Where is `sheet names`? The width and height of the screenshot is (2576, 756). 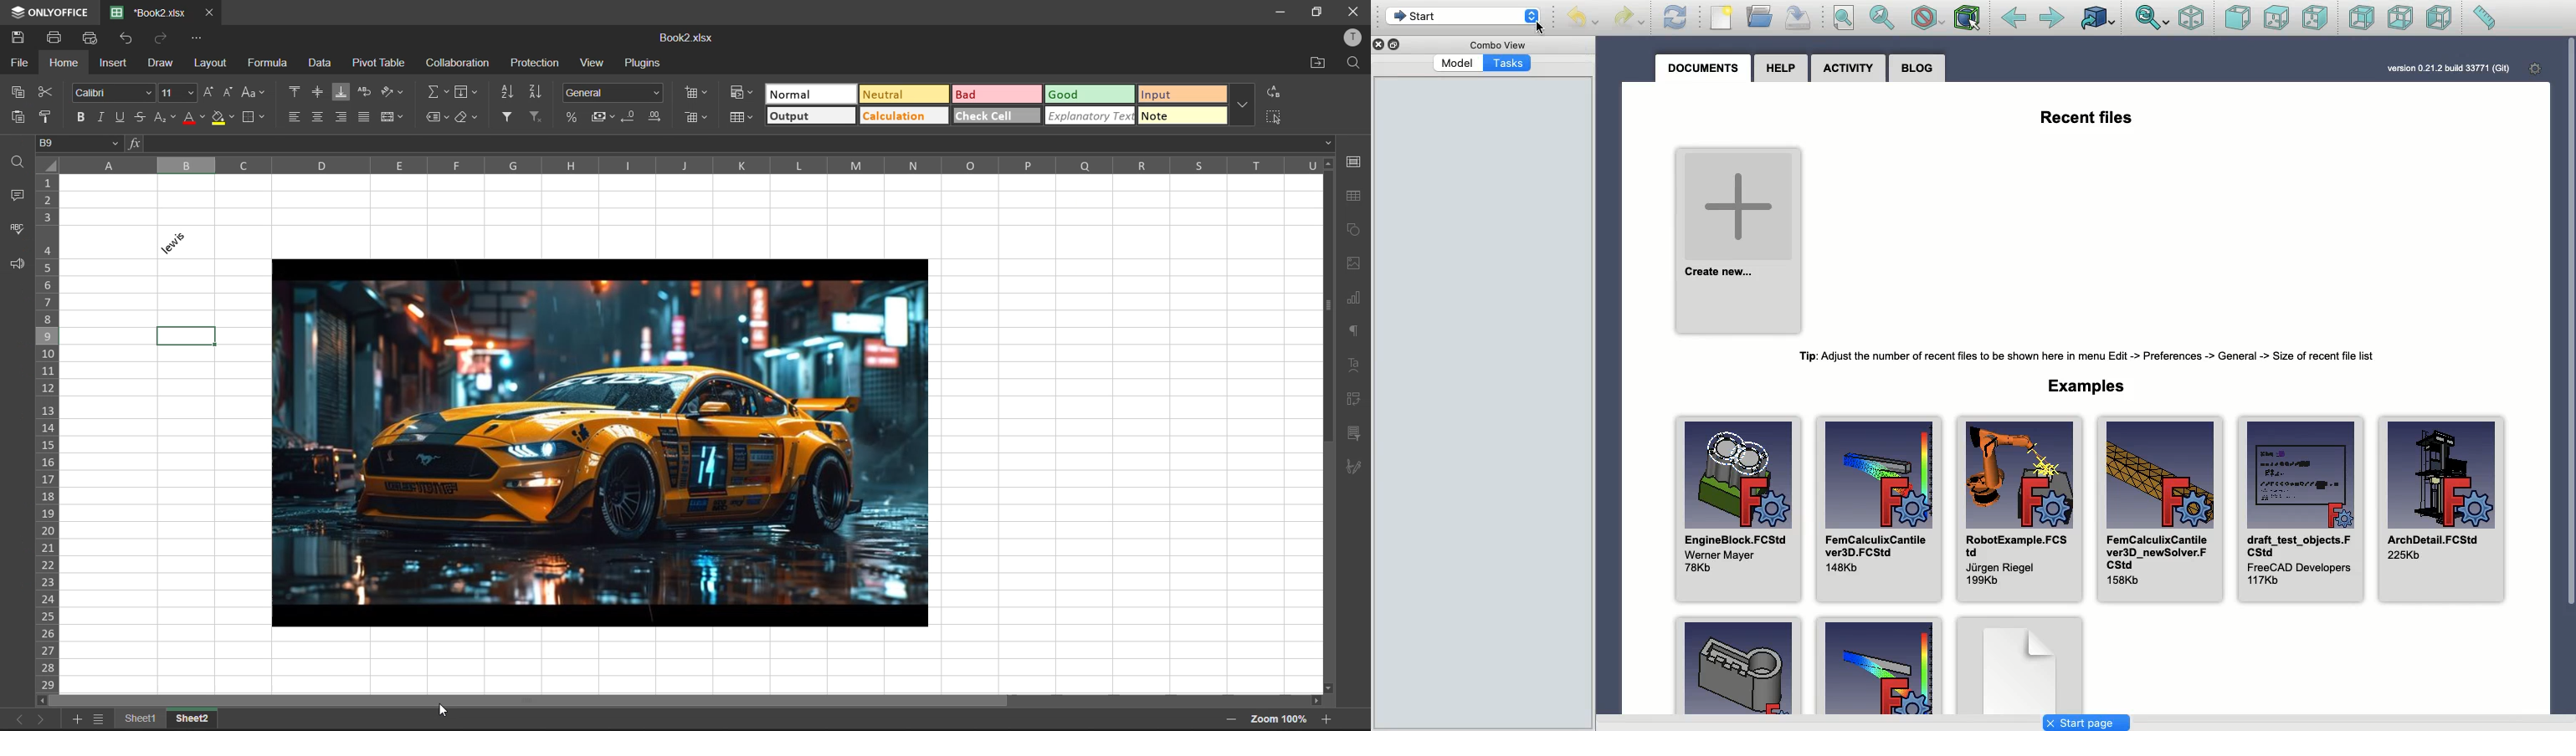
sheet names is located at coordinates (170, 718).